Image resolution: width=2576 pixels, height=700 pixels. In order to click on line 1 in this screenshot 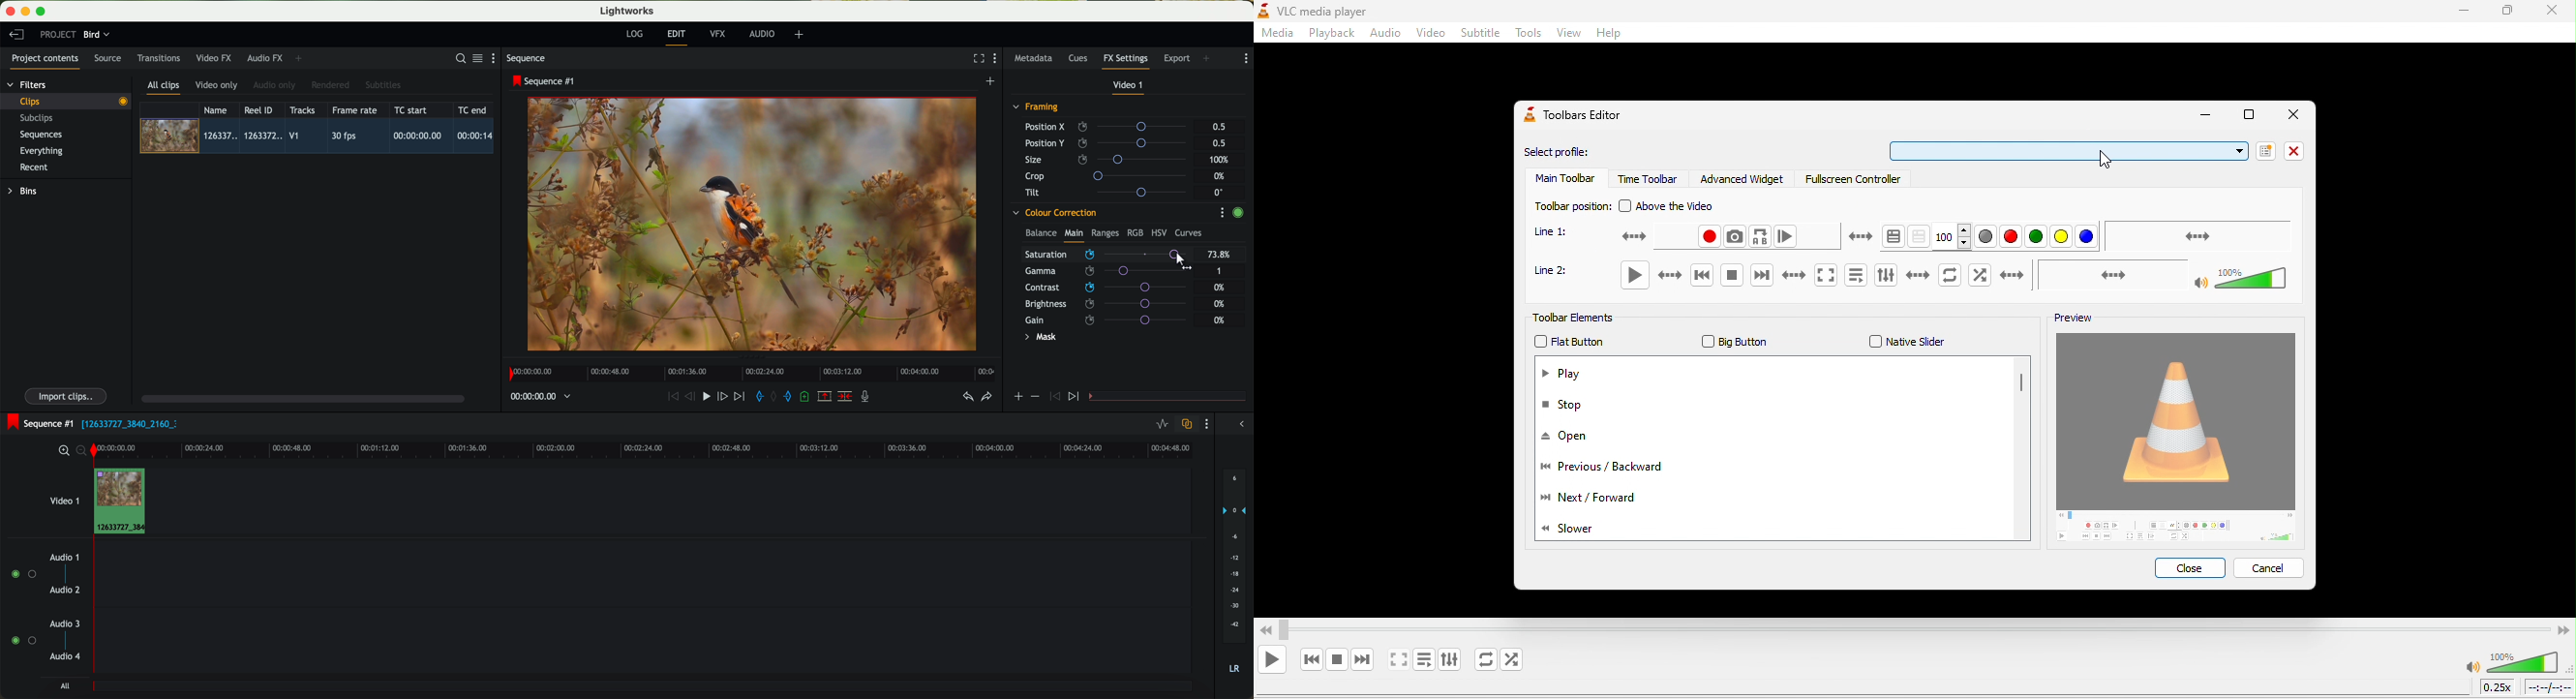, I will do `click(1554, 232)`.